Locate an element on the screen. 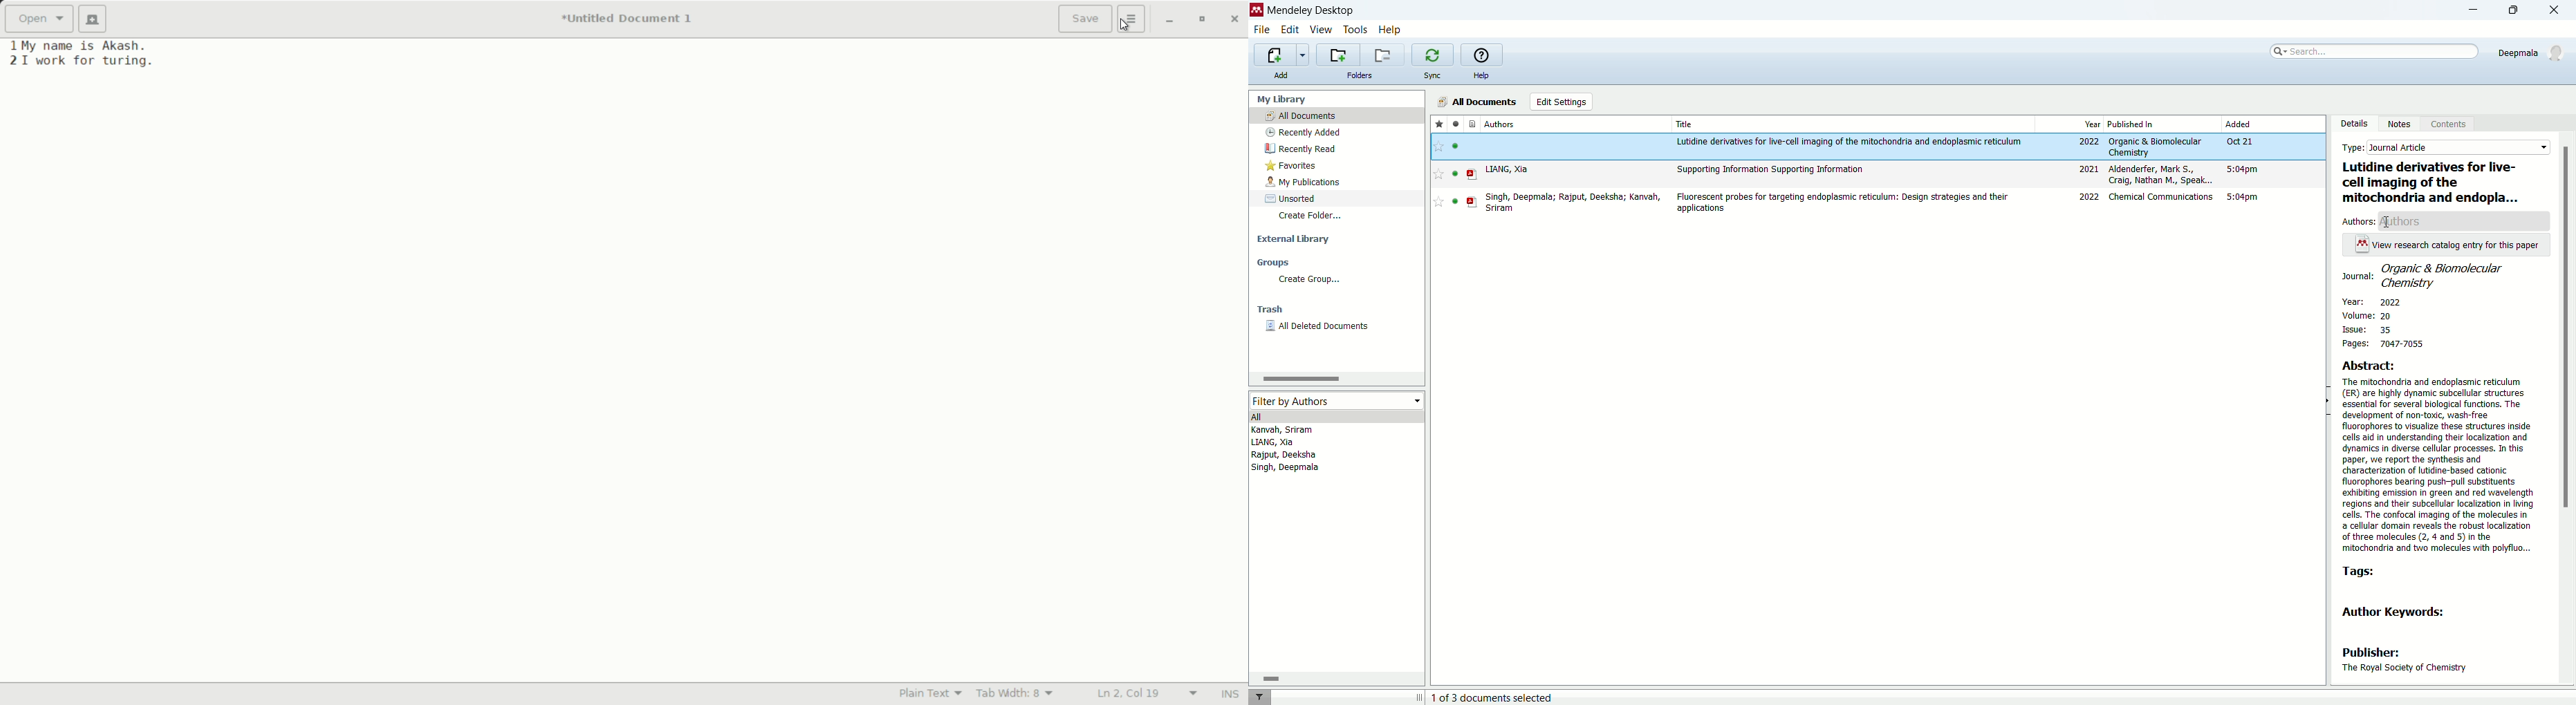  horizontal scroll bar is located at coordinates (1338, 679).